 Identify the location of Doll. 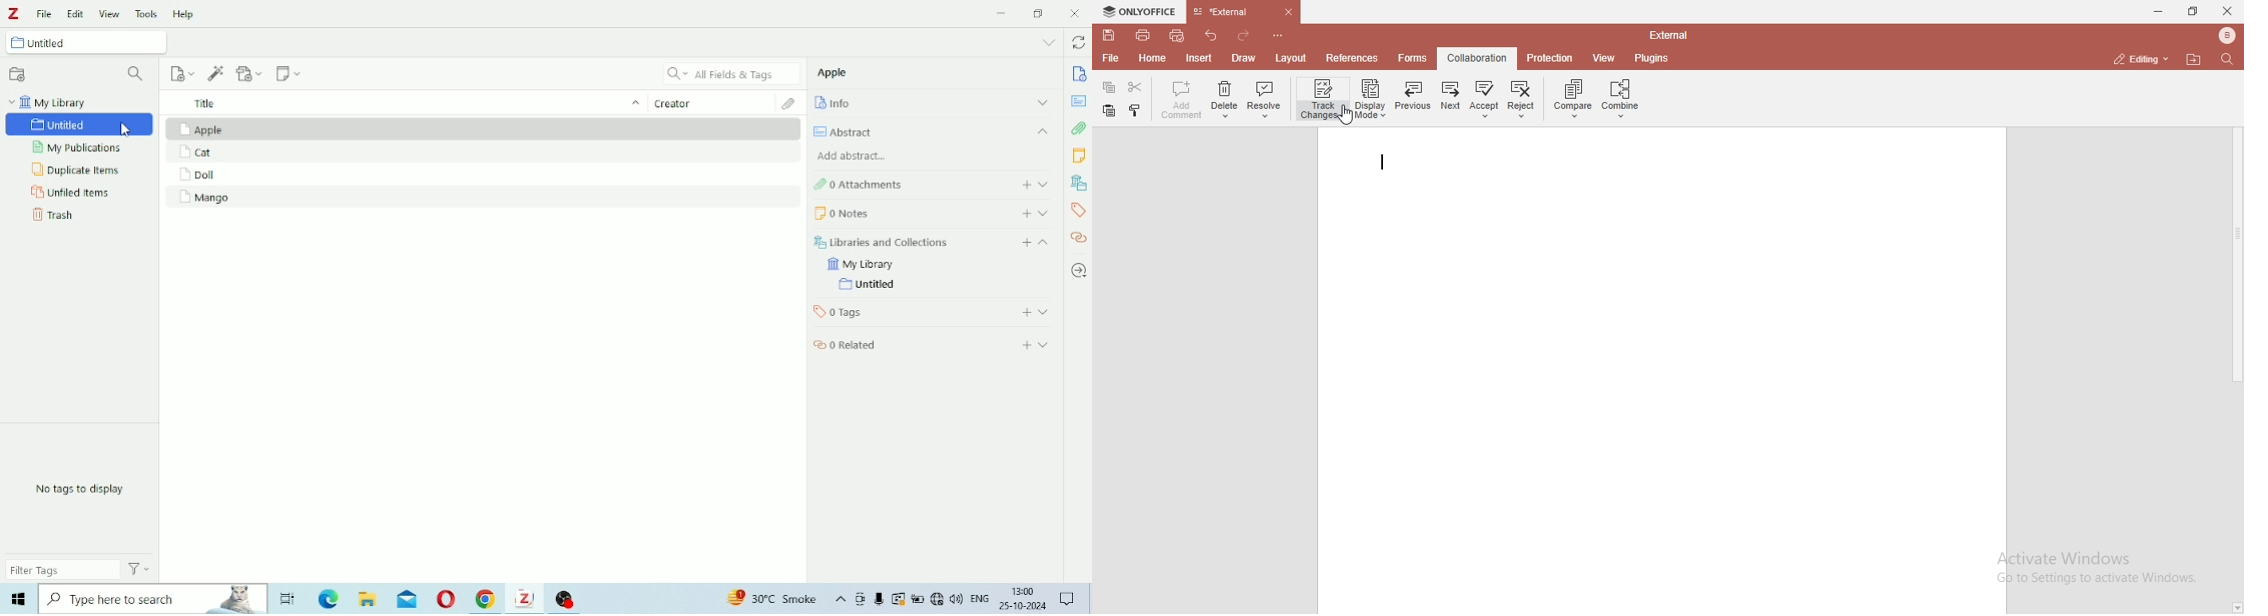
(206, 175).